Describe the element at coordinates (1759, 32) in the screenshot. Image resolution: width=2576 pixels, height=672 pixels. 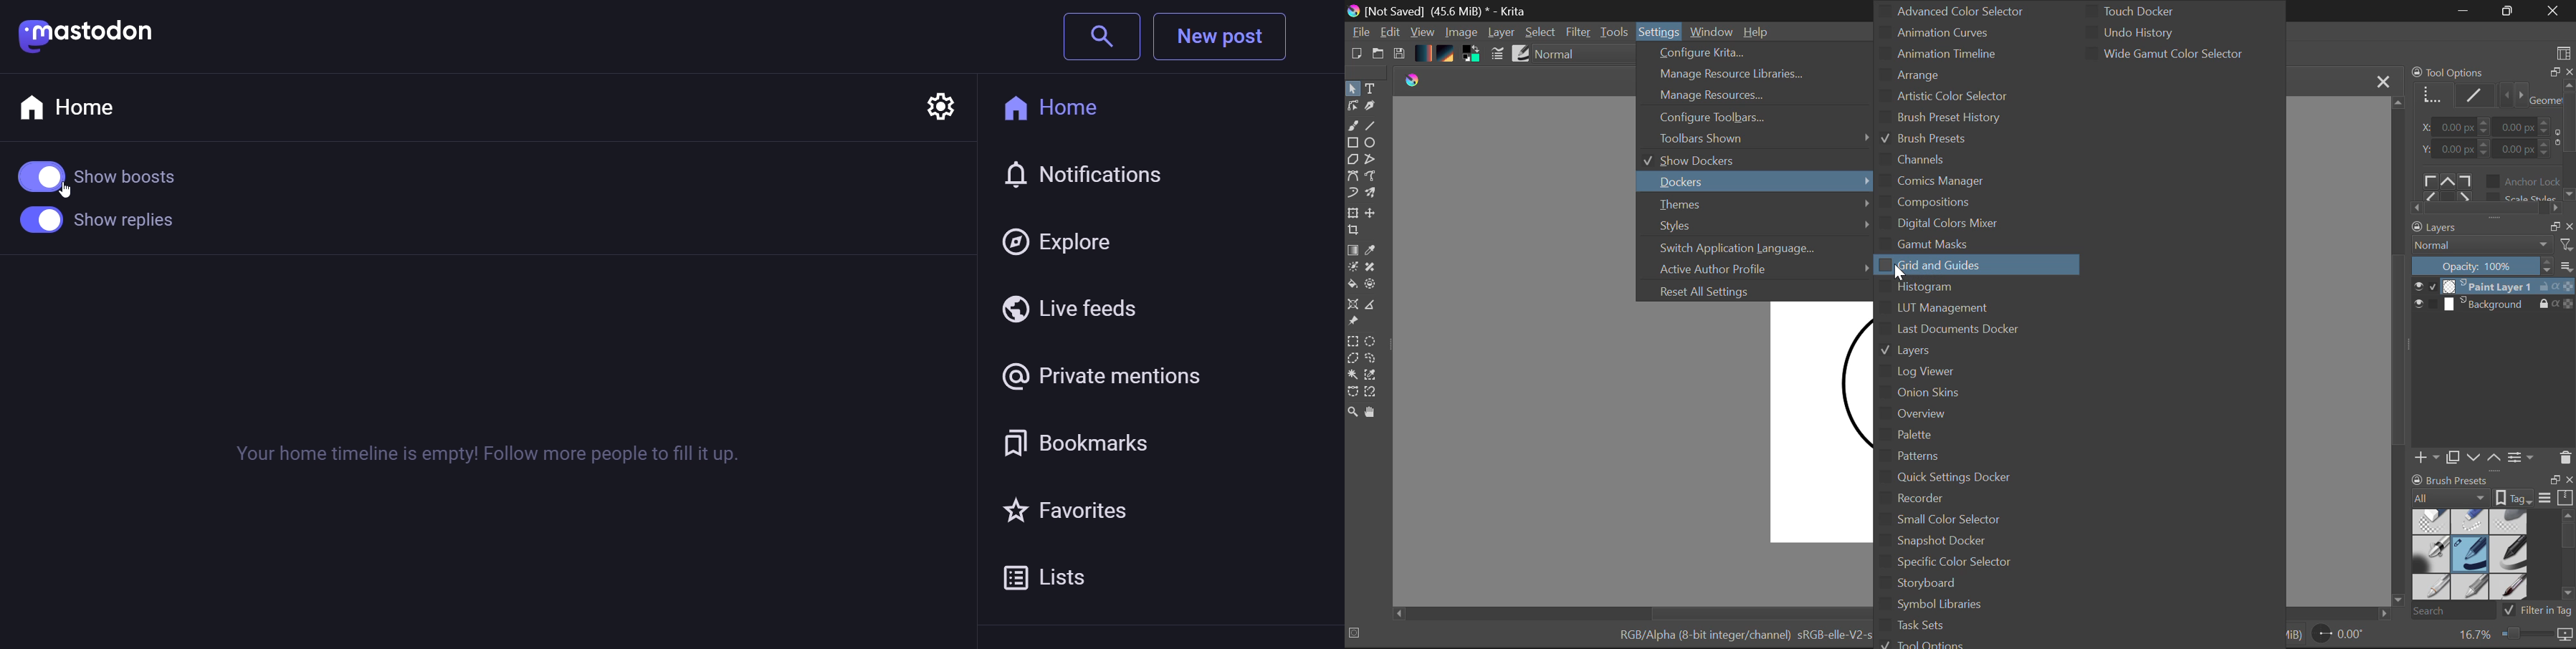
I see `Help` at that location.